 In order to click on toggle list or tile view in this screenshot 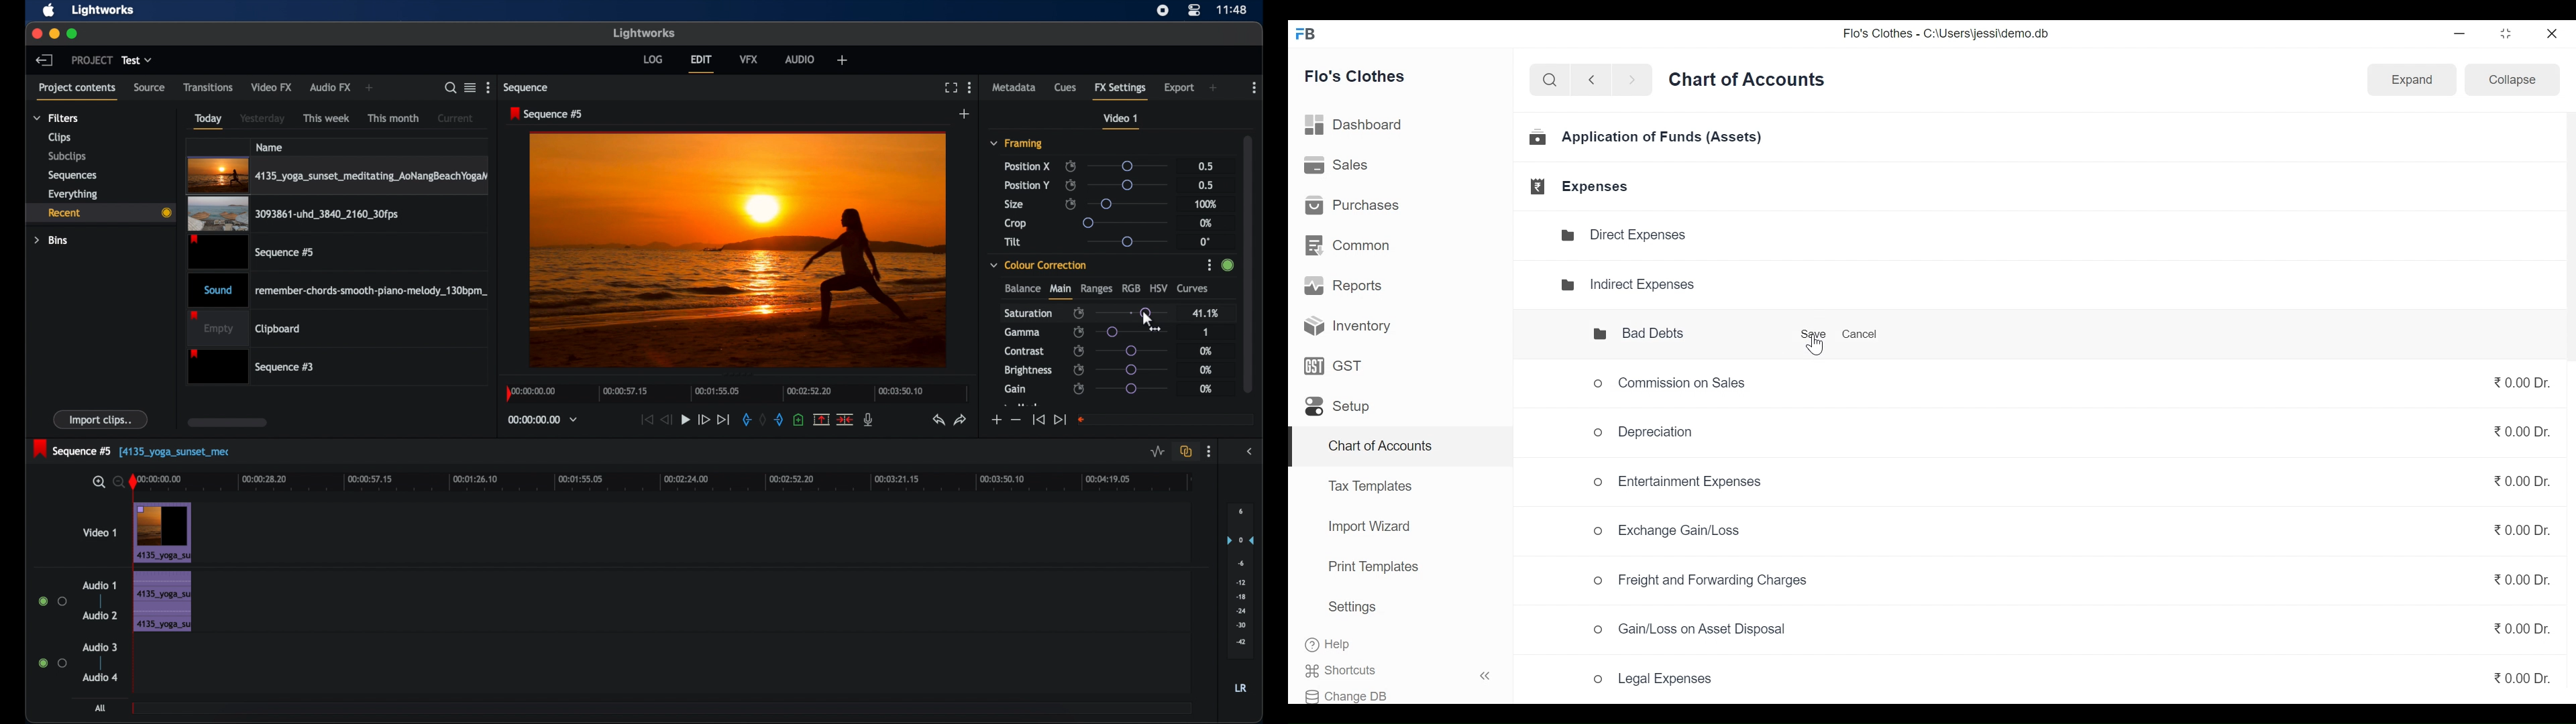, I will do `click(470, 87)`.